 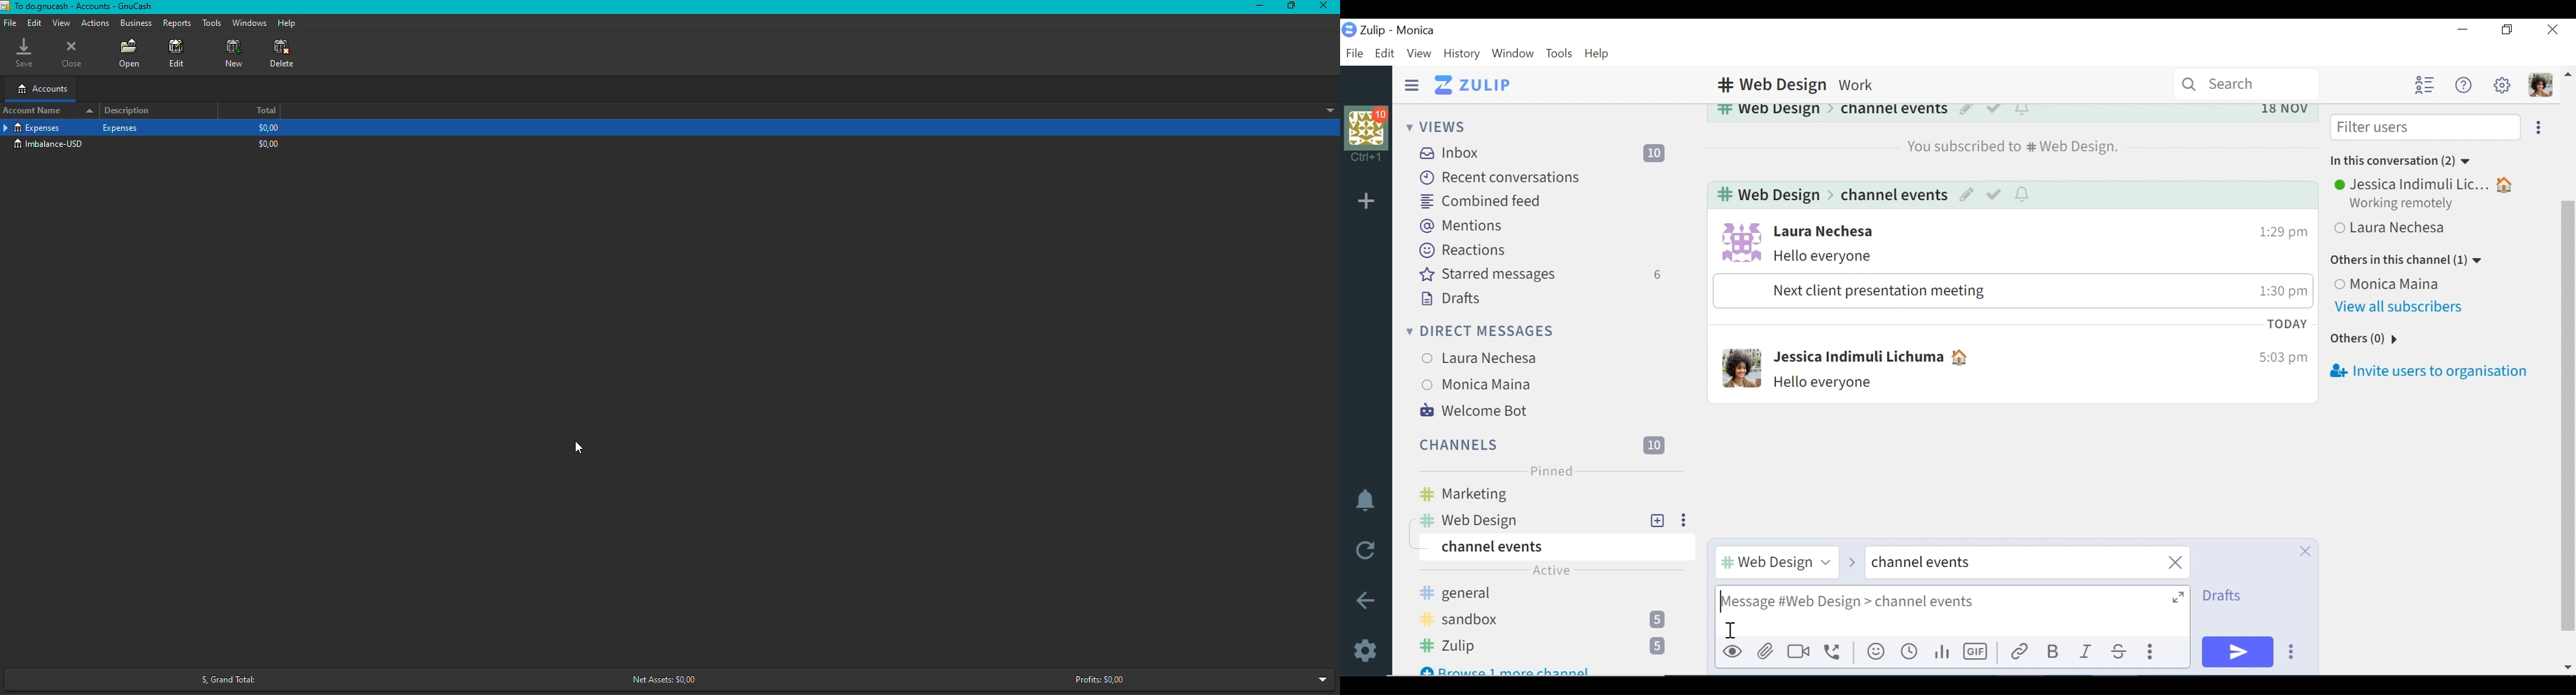 What do you see at coordinates (1418, 52) in the screenshot?
I see `View` at bounding box center [1418, 52].